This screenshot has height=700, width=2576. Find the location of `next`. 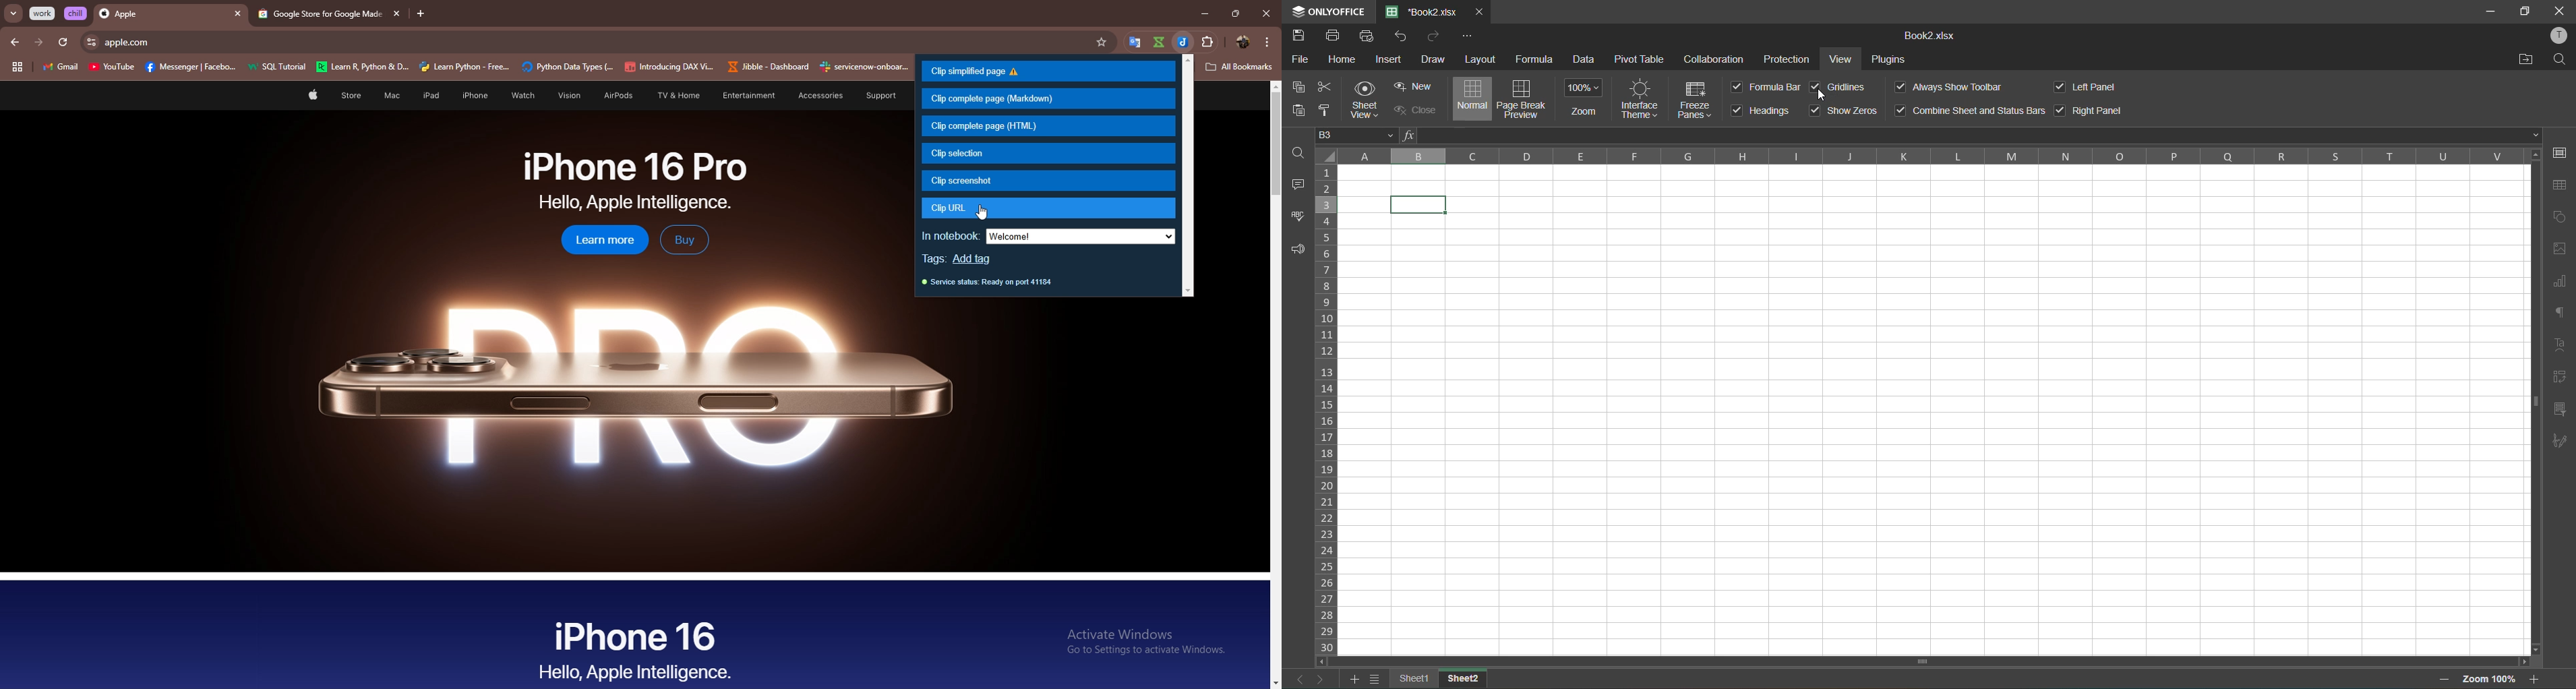

next is located at coordinates (1319, 678).